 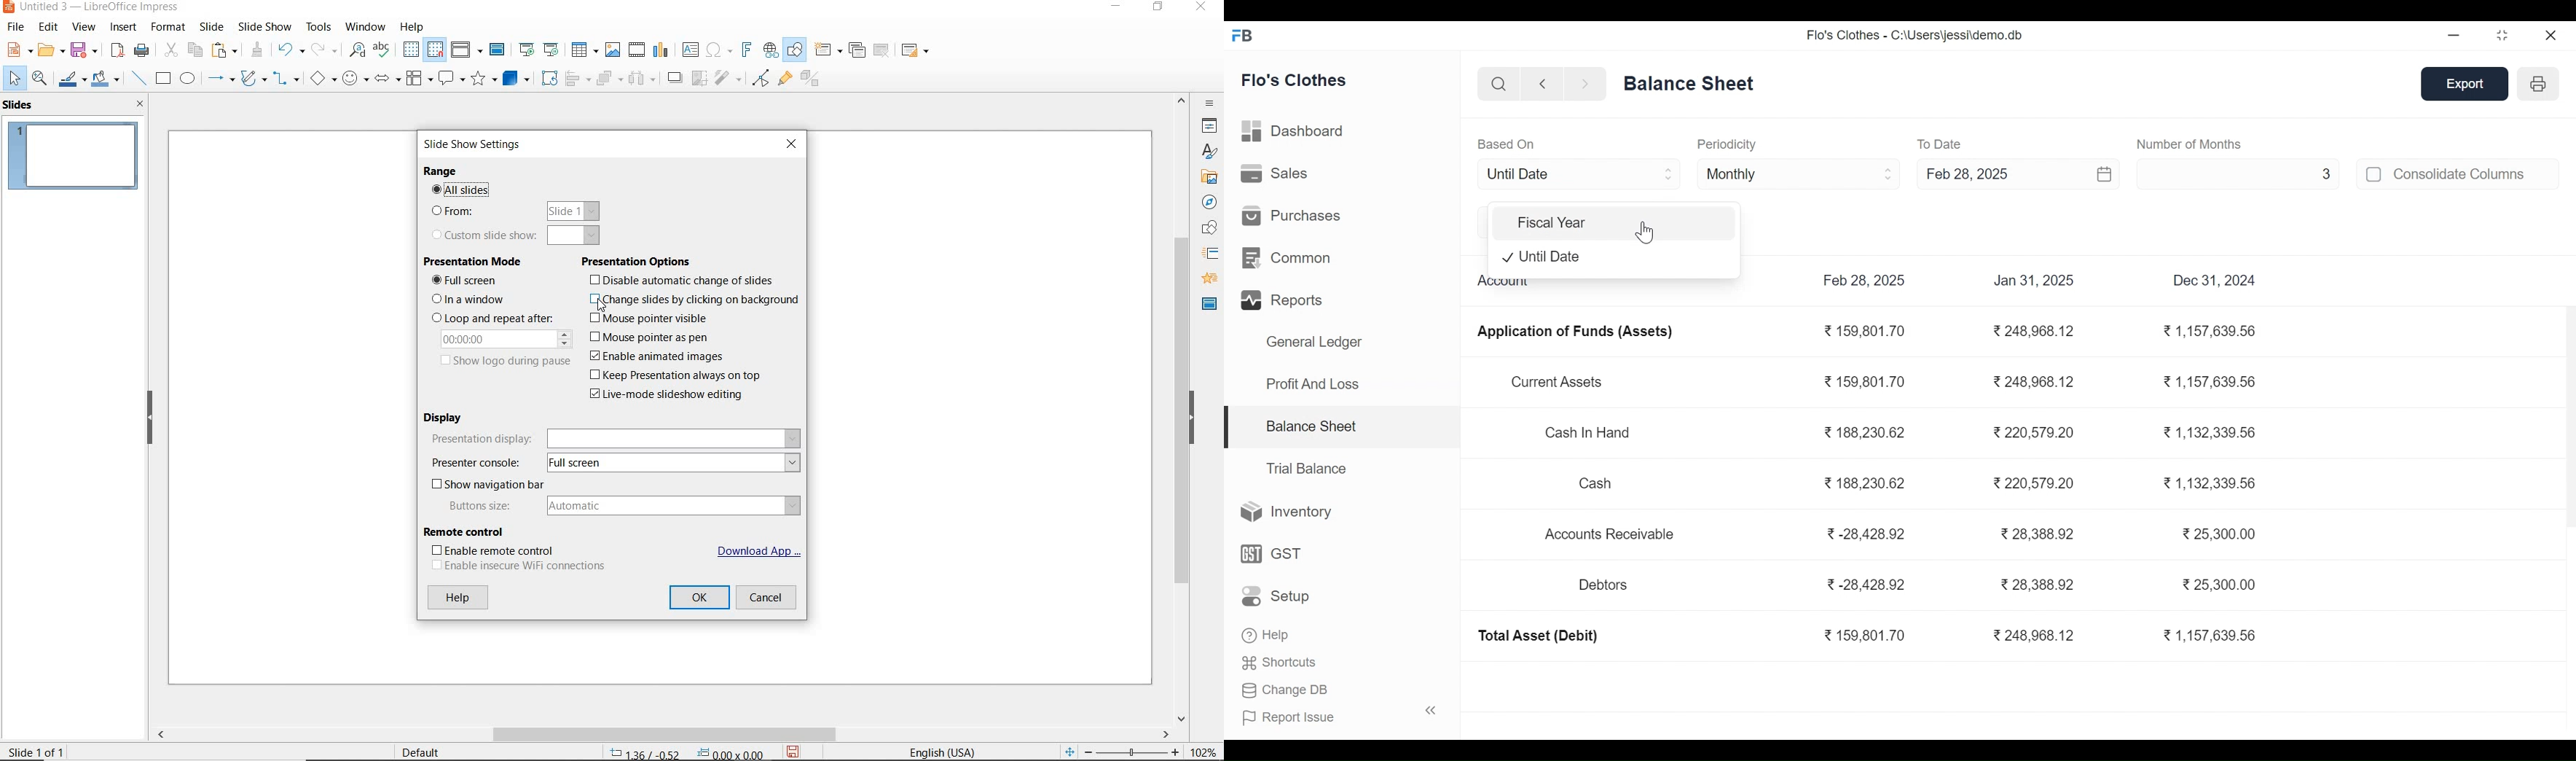 I want to click on FORMAT, so click(x=169, y=27).